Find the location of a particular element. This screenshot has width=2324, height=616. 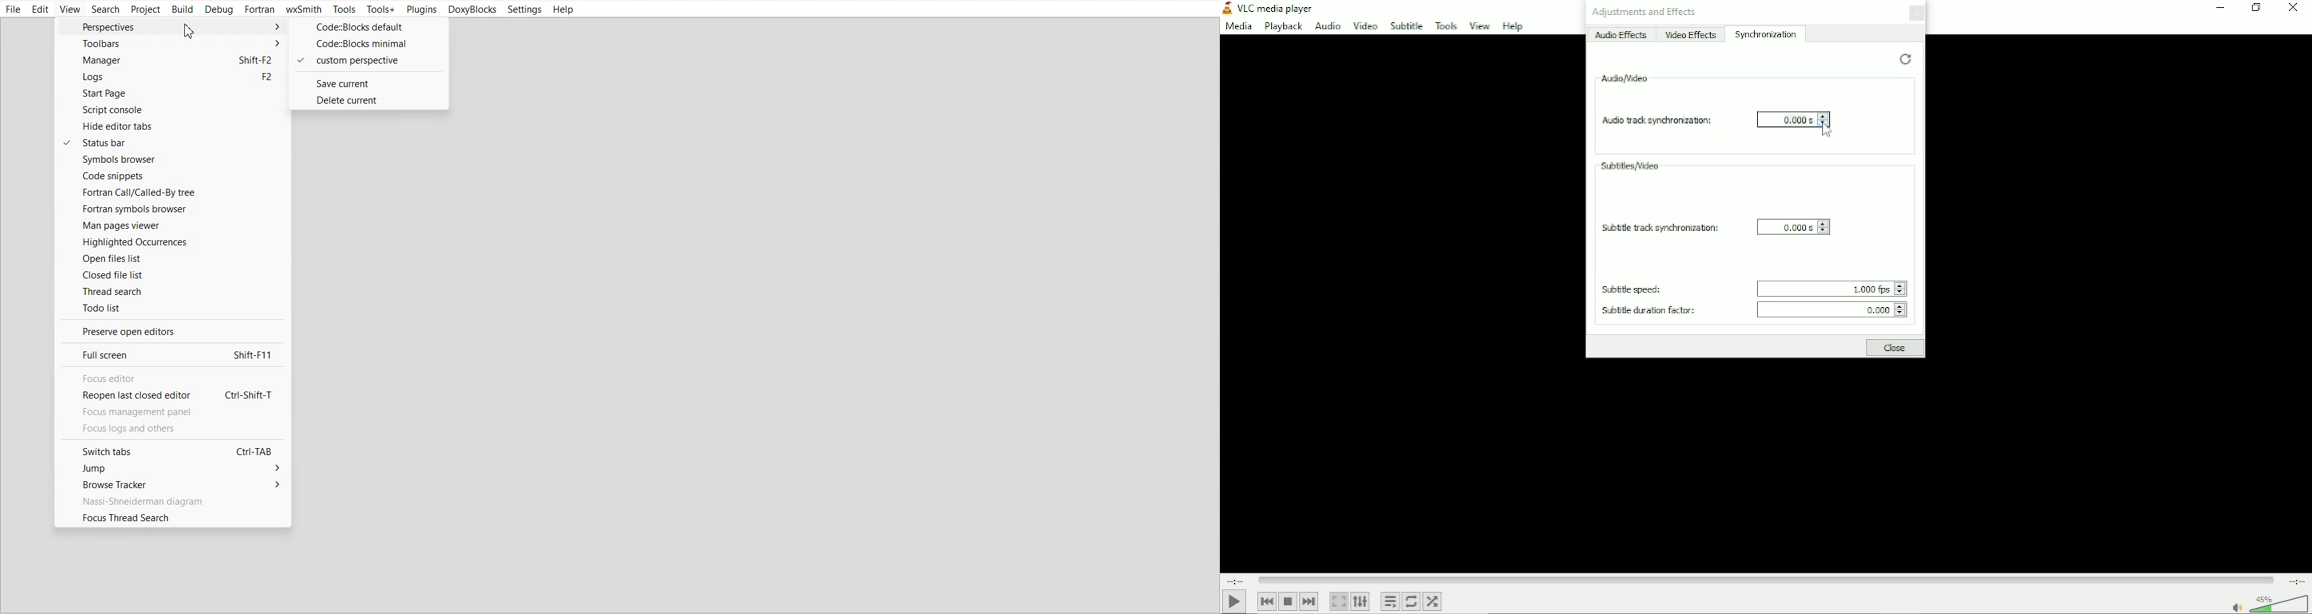

adjust Subtitle track synchronization is located at coordinates (1824, 226).